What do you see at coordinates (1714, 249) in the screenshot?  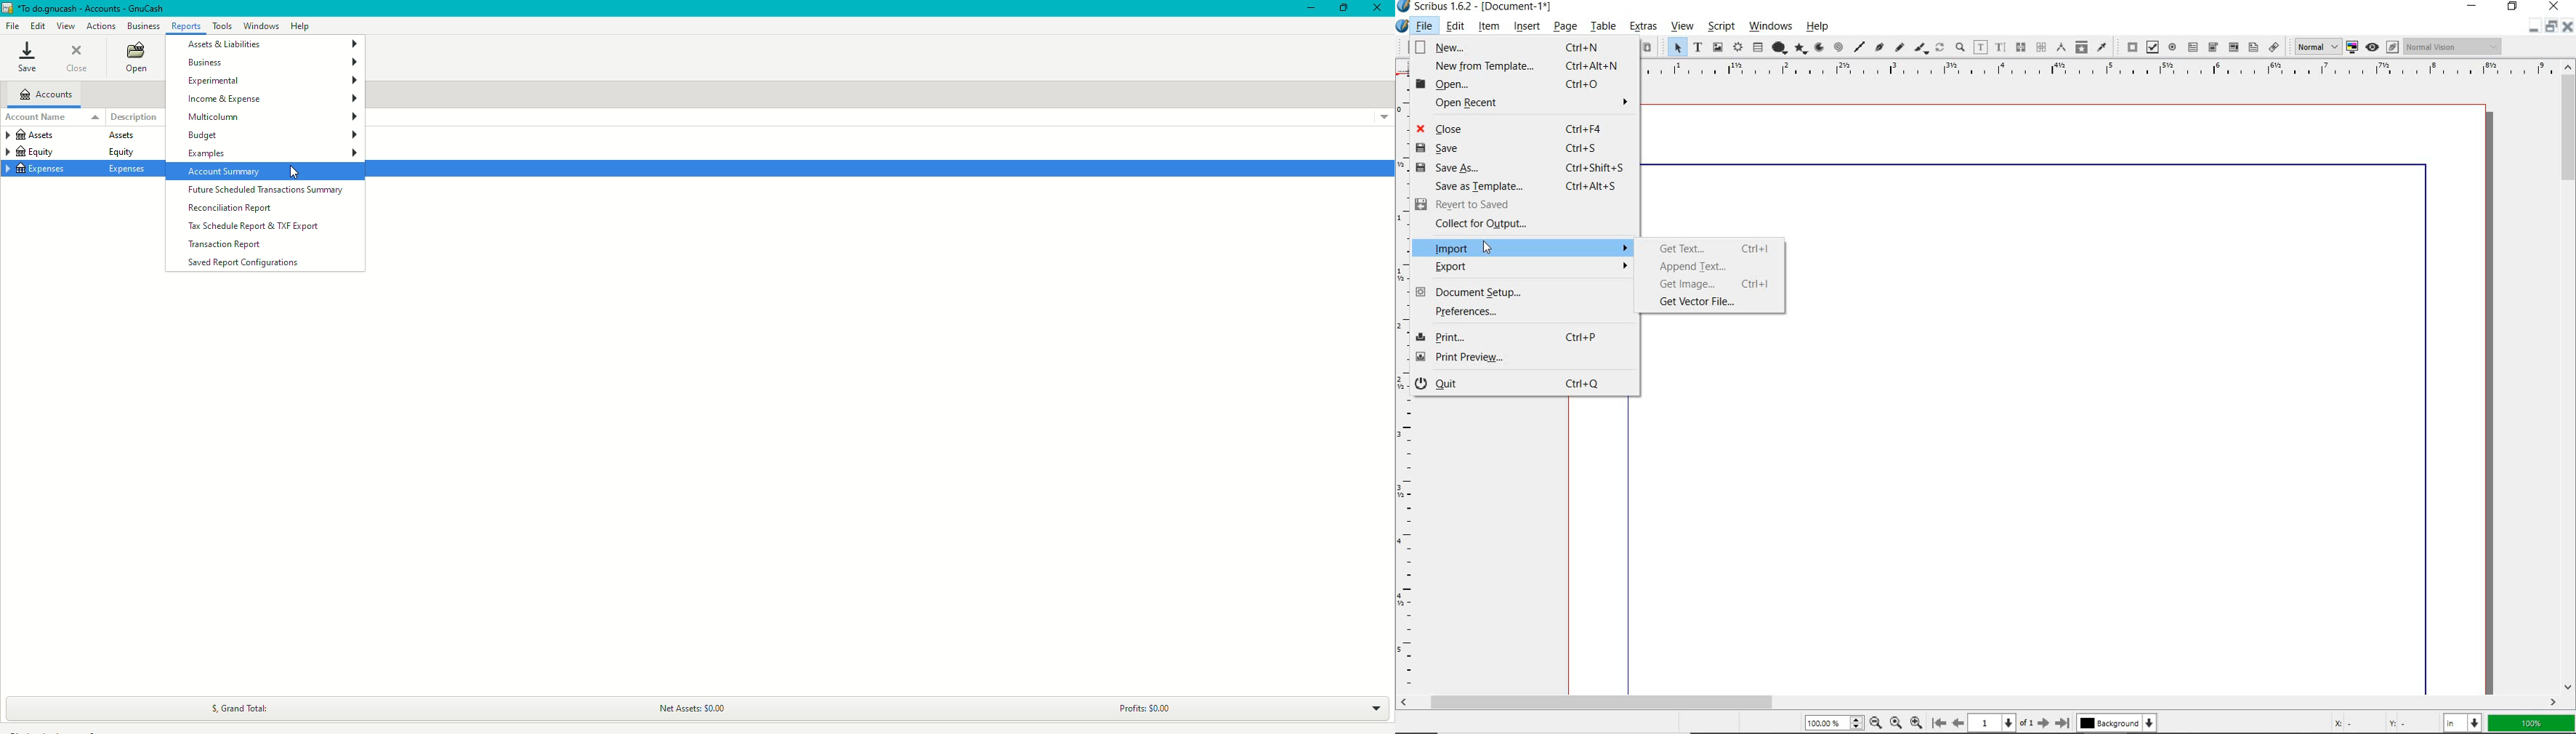 I see `get text...` at bounding box center [1714, 249].